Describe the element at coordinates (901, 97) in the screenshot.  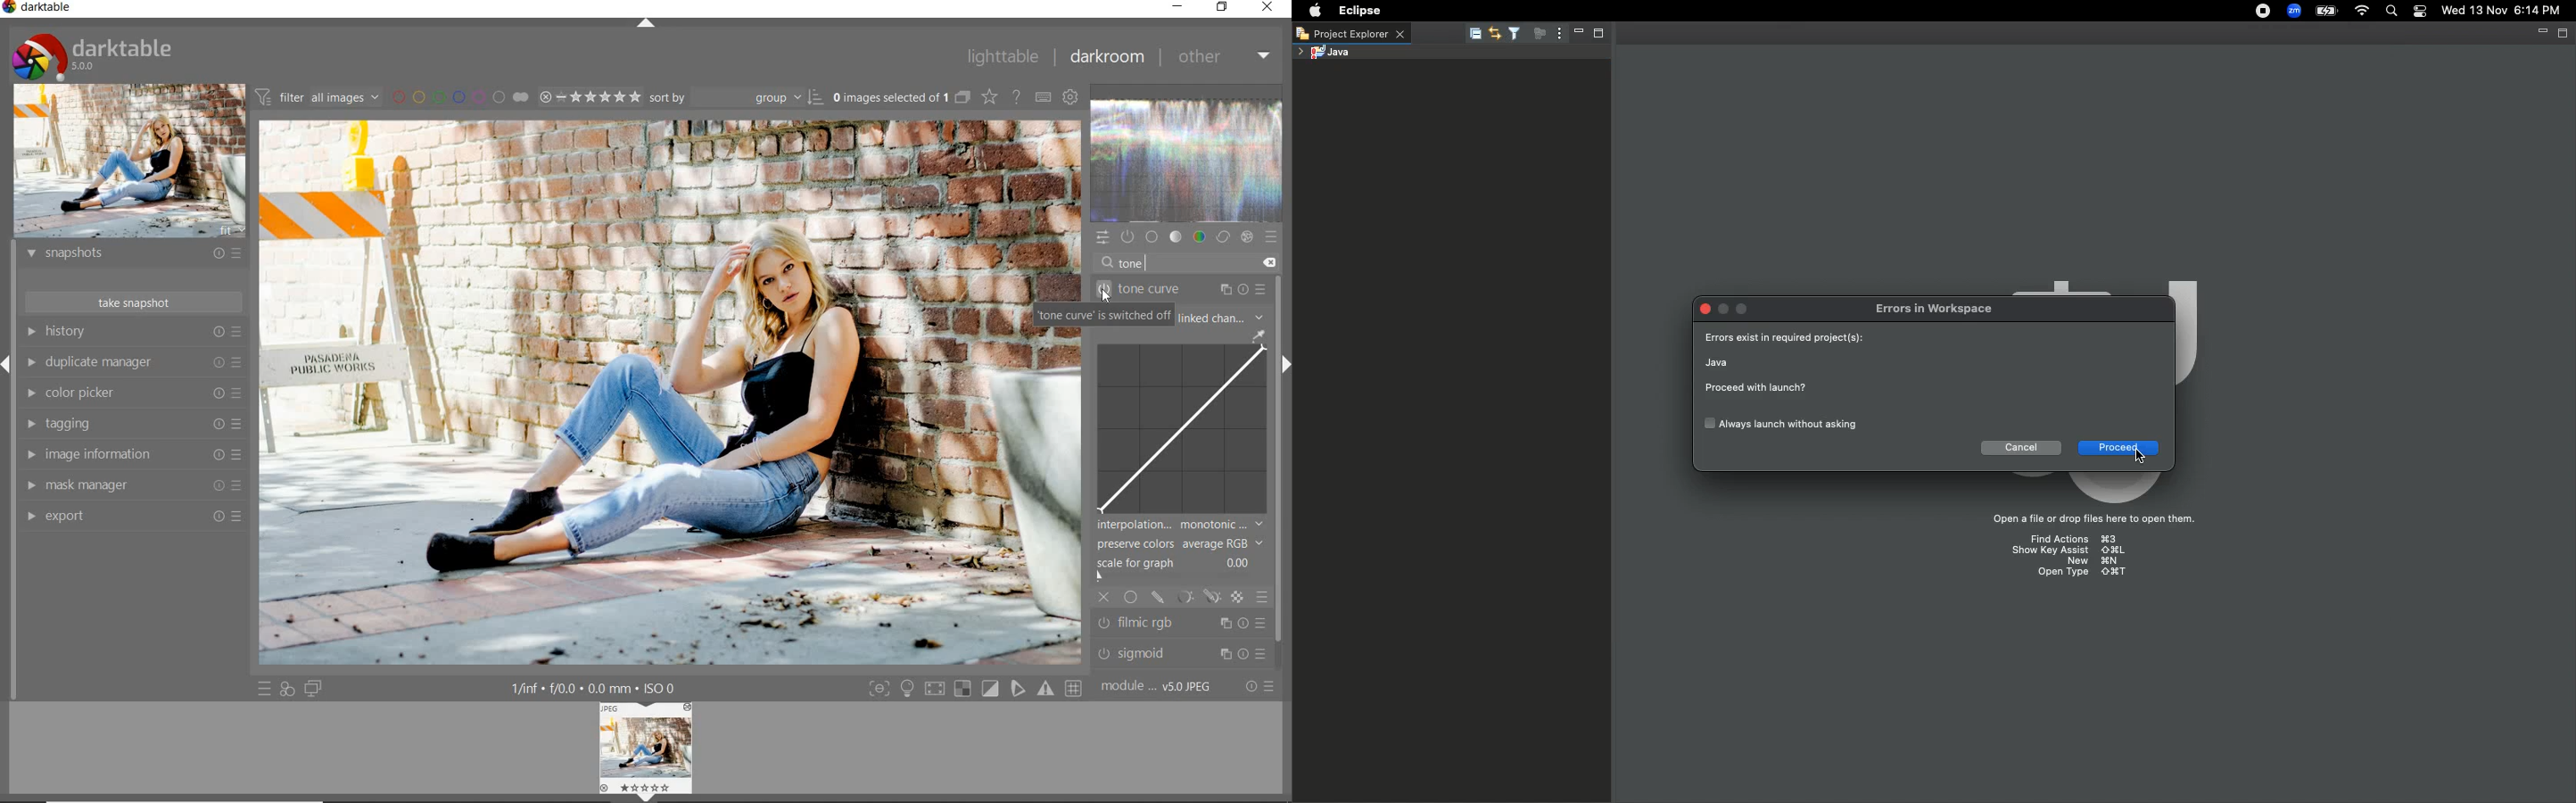
I see `expand grouped images` at that location.